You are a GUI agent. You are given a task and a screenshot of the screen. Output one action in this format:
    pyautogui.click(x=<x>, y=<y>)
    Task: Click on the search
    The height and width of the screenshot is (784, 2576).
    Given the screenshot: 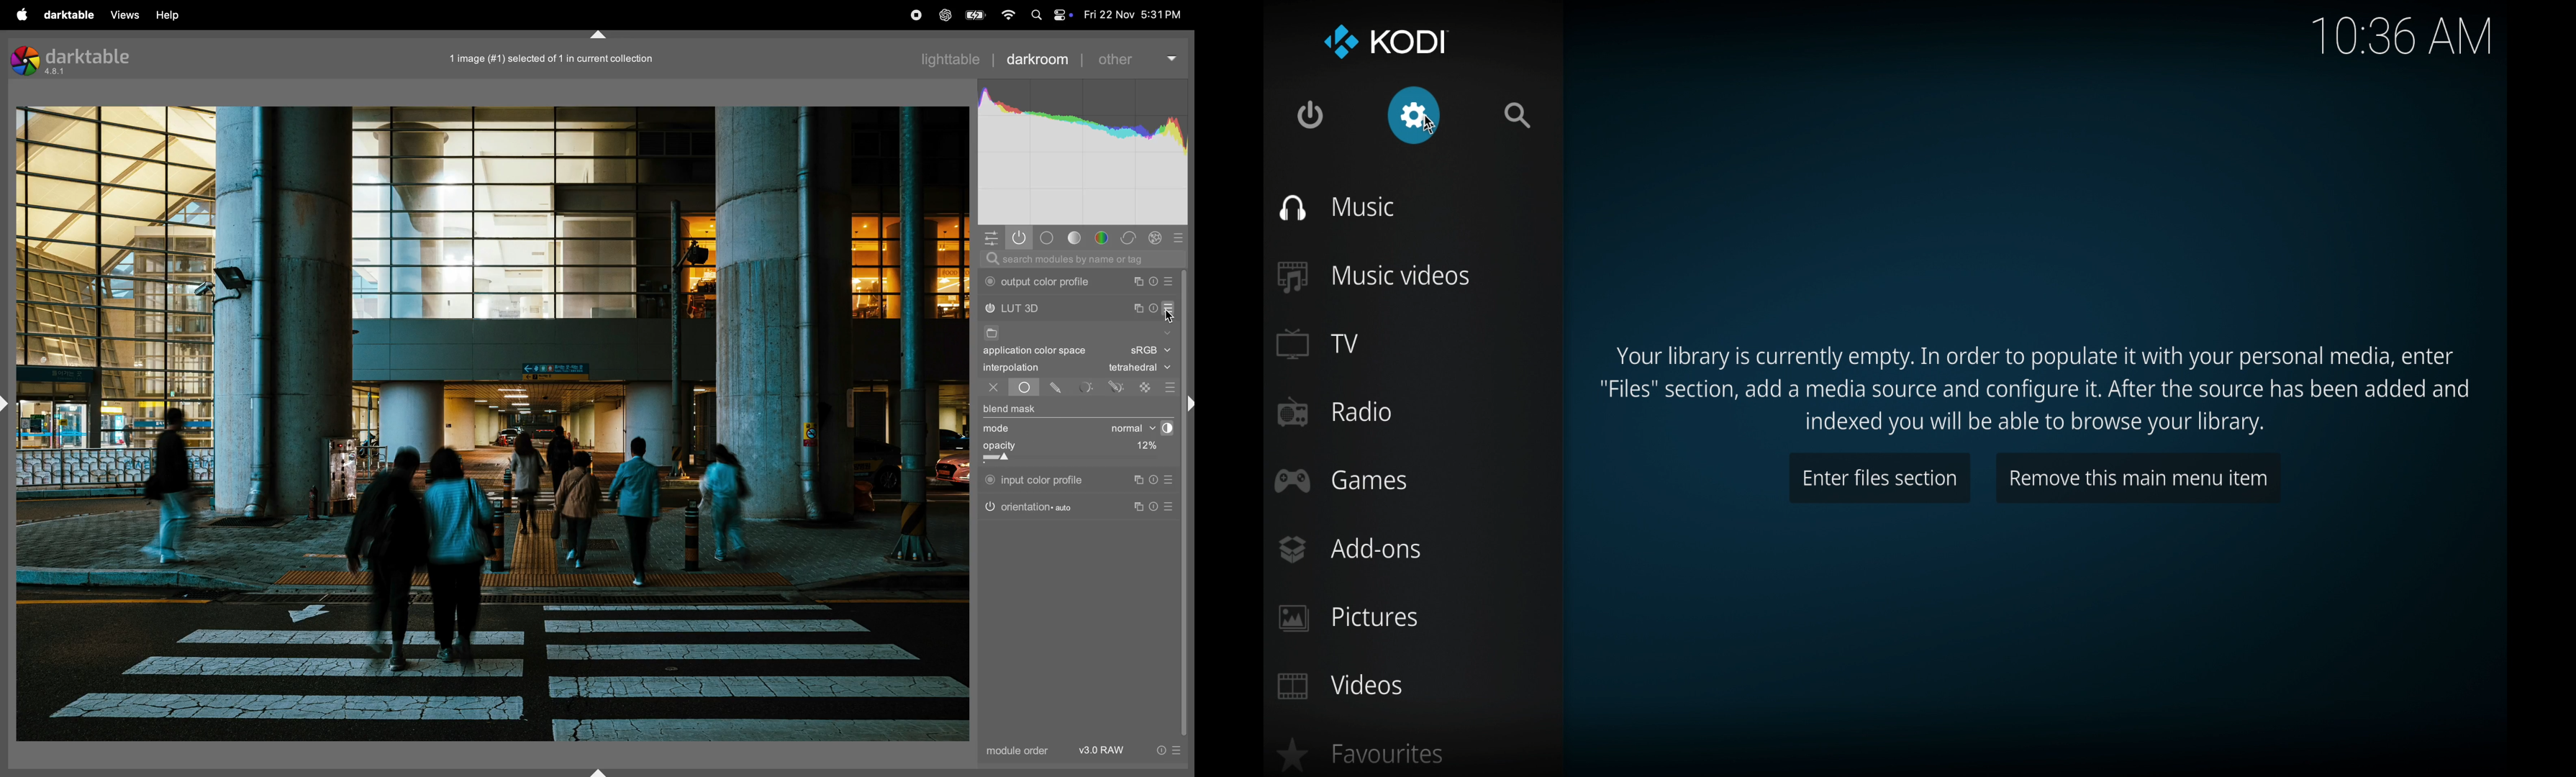 What is the action you would take?
    pyautogui.click(x=1520, y=116)
    